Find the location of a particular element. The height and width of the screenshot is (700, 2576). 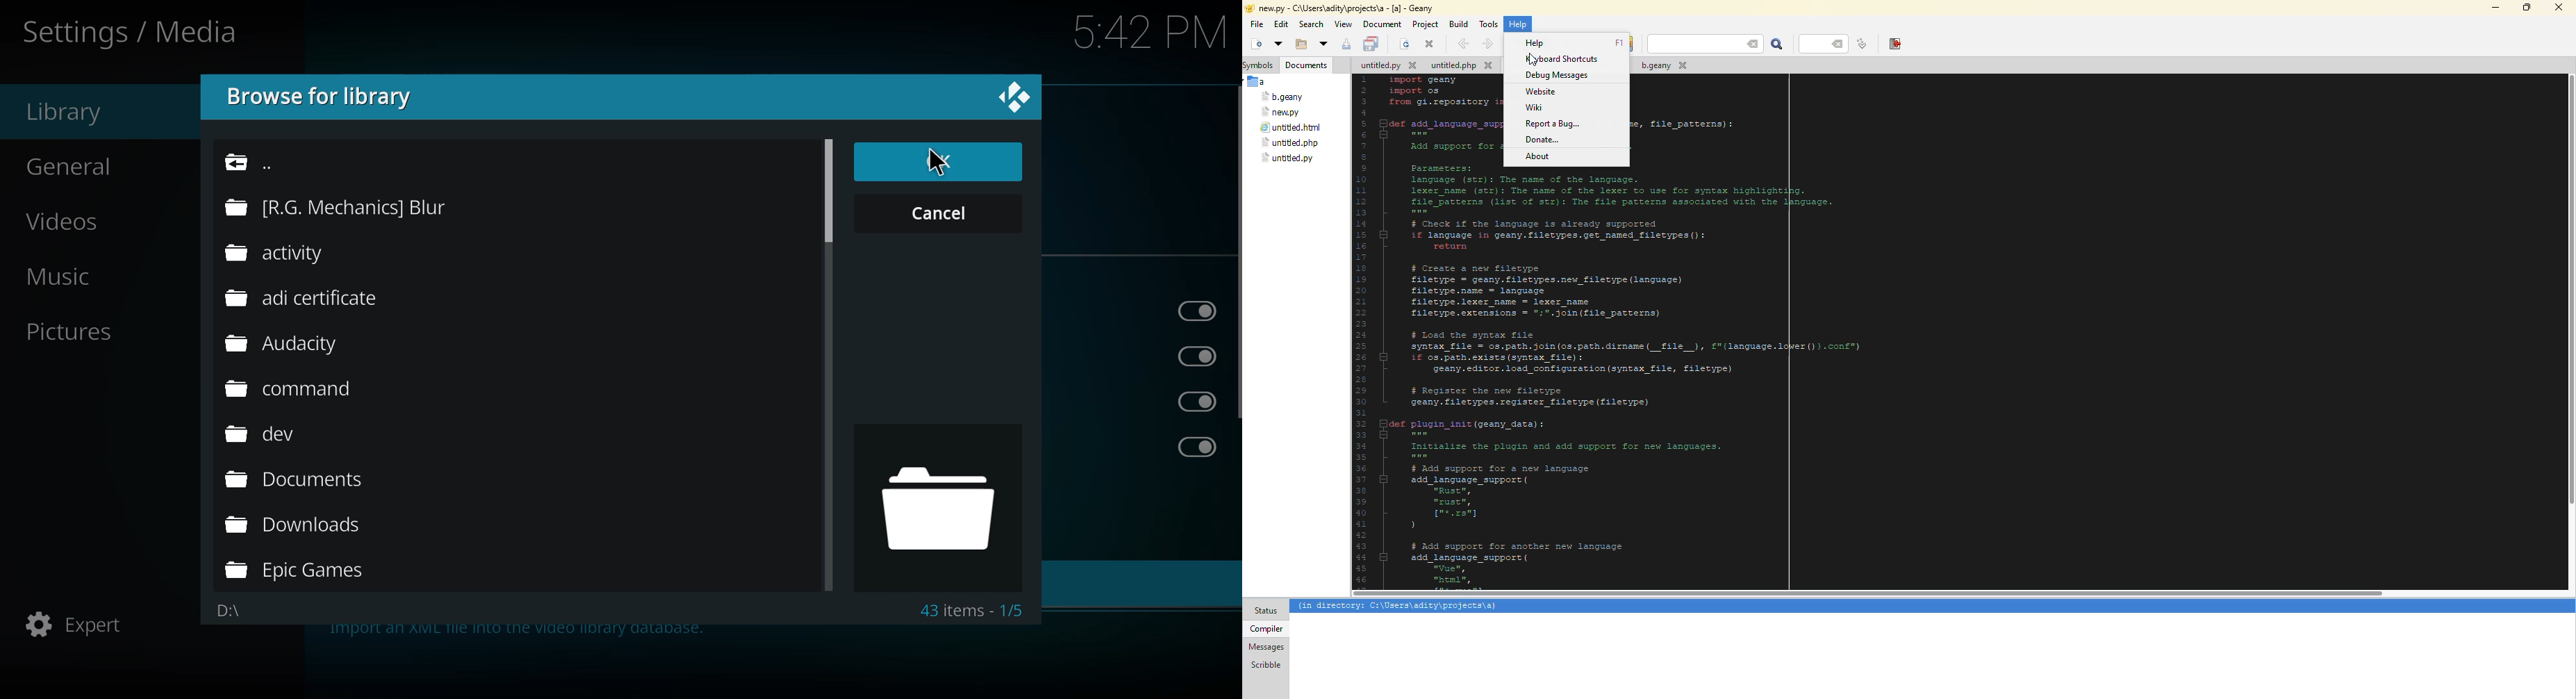

folder is located at coordinates (940, 514).